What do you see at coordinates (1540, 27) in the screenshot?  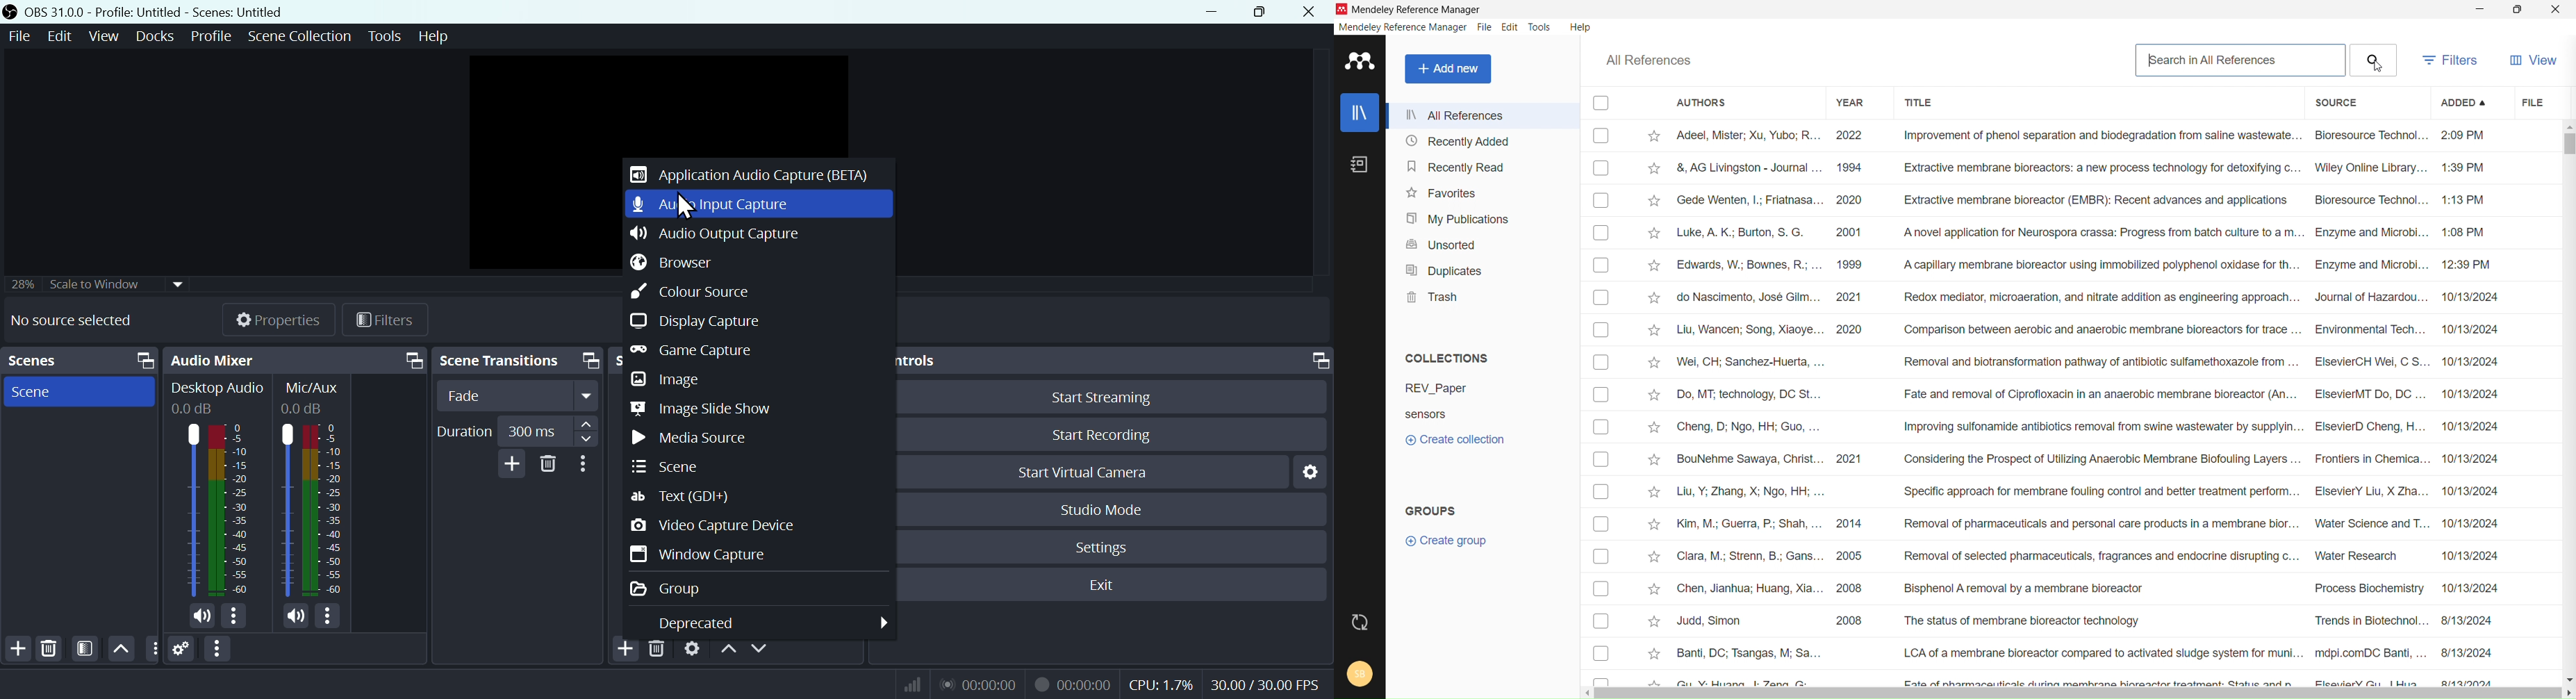 I see `tools` at bounding box center [1540, 27].